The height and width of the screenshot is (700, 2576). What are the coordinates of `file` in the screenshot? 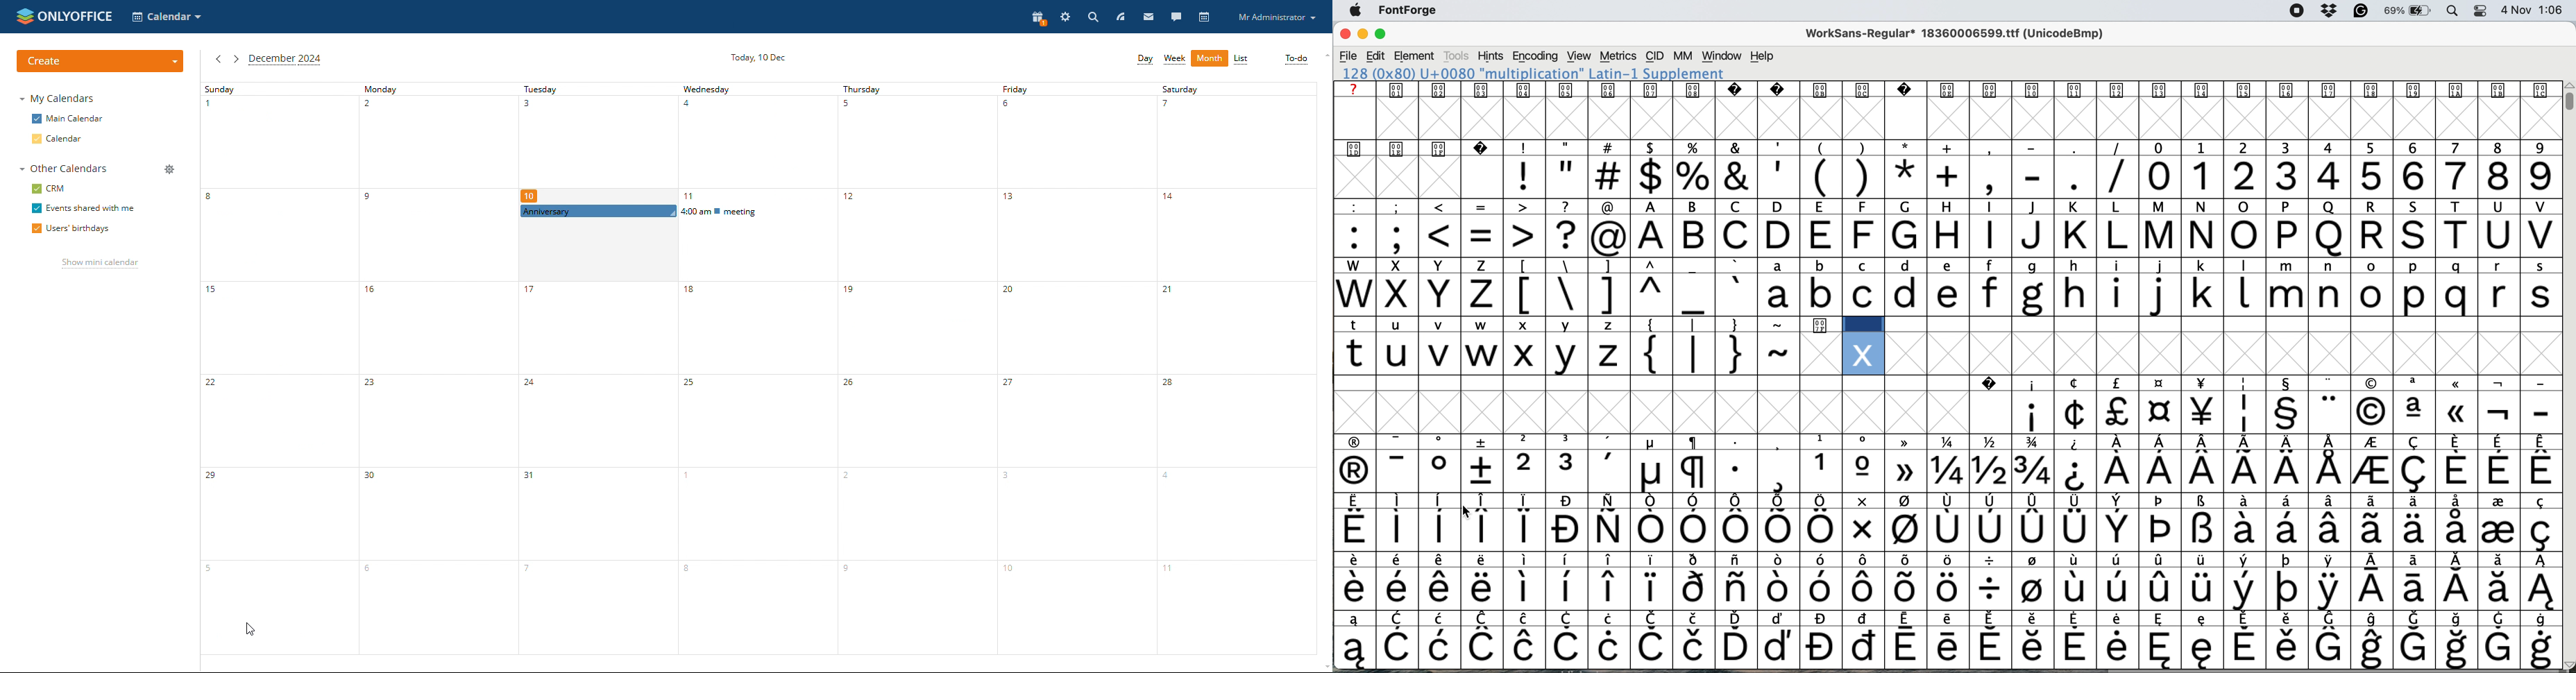 It's located at (1348, 55).